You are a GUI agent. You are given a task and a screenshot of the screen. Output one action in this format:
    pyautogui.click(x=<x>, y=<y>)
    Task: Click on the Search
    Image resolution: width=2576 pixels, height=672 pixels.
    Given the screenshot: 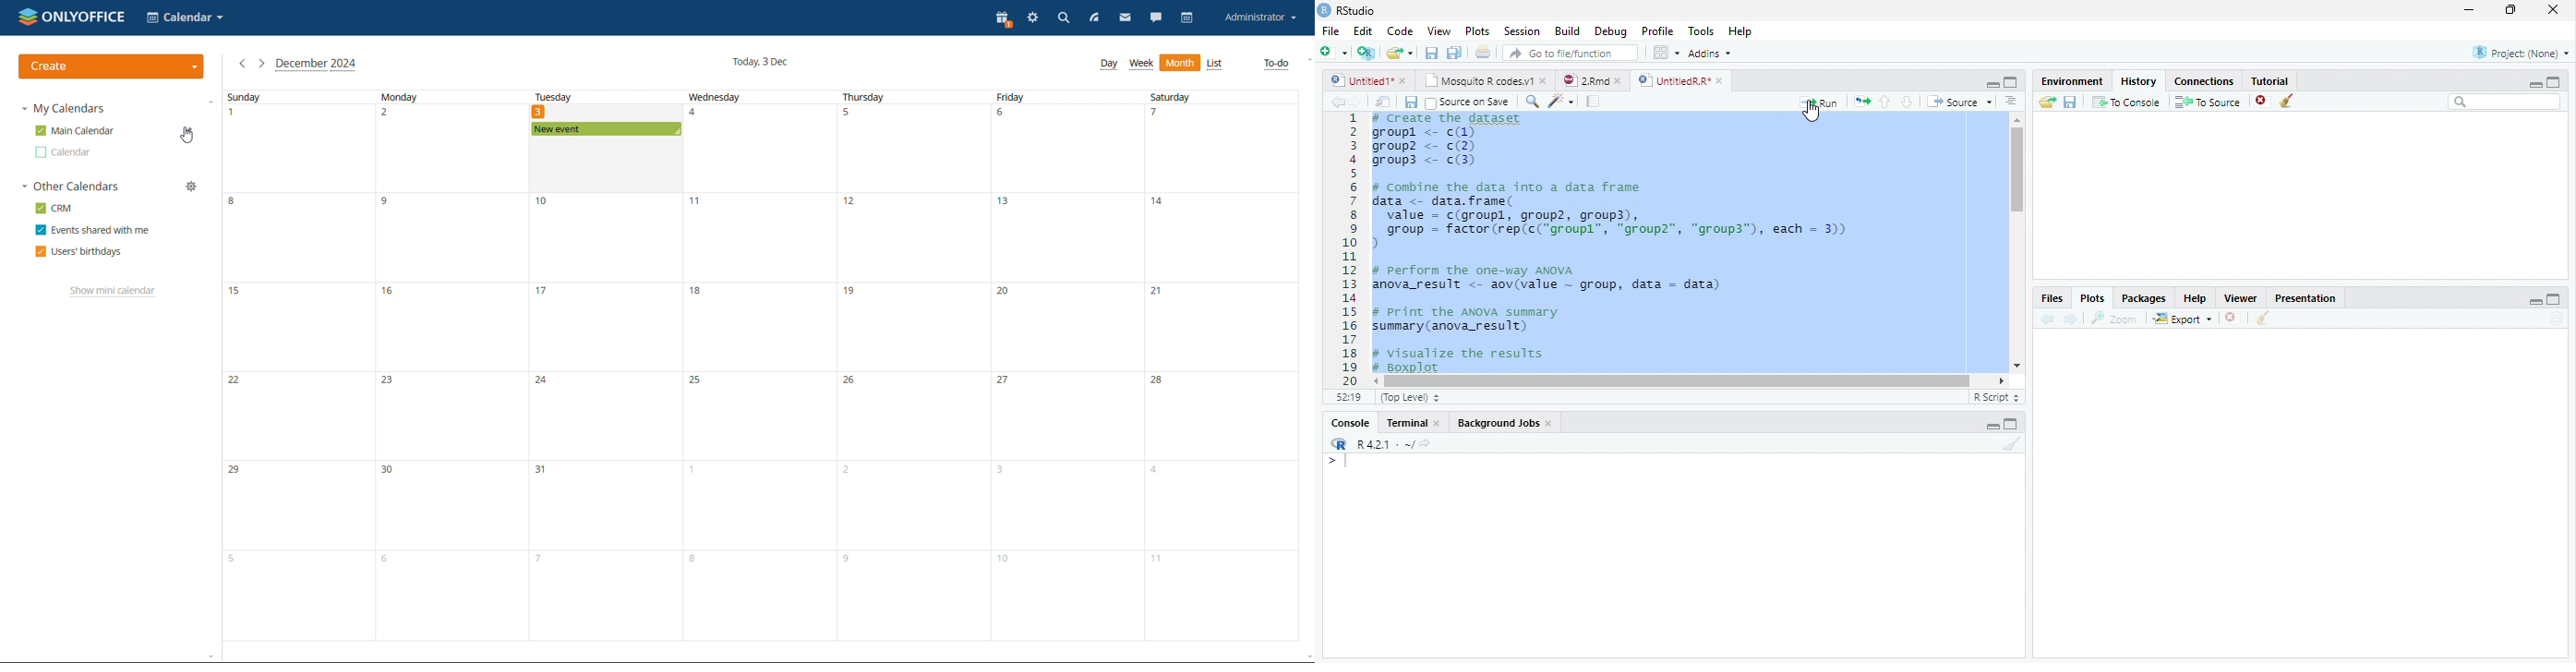 What is the action you would take?
    pyautogui.click(x=2505, y=102)
    